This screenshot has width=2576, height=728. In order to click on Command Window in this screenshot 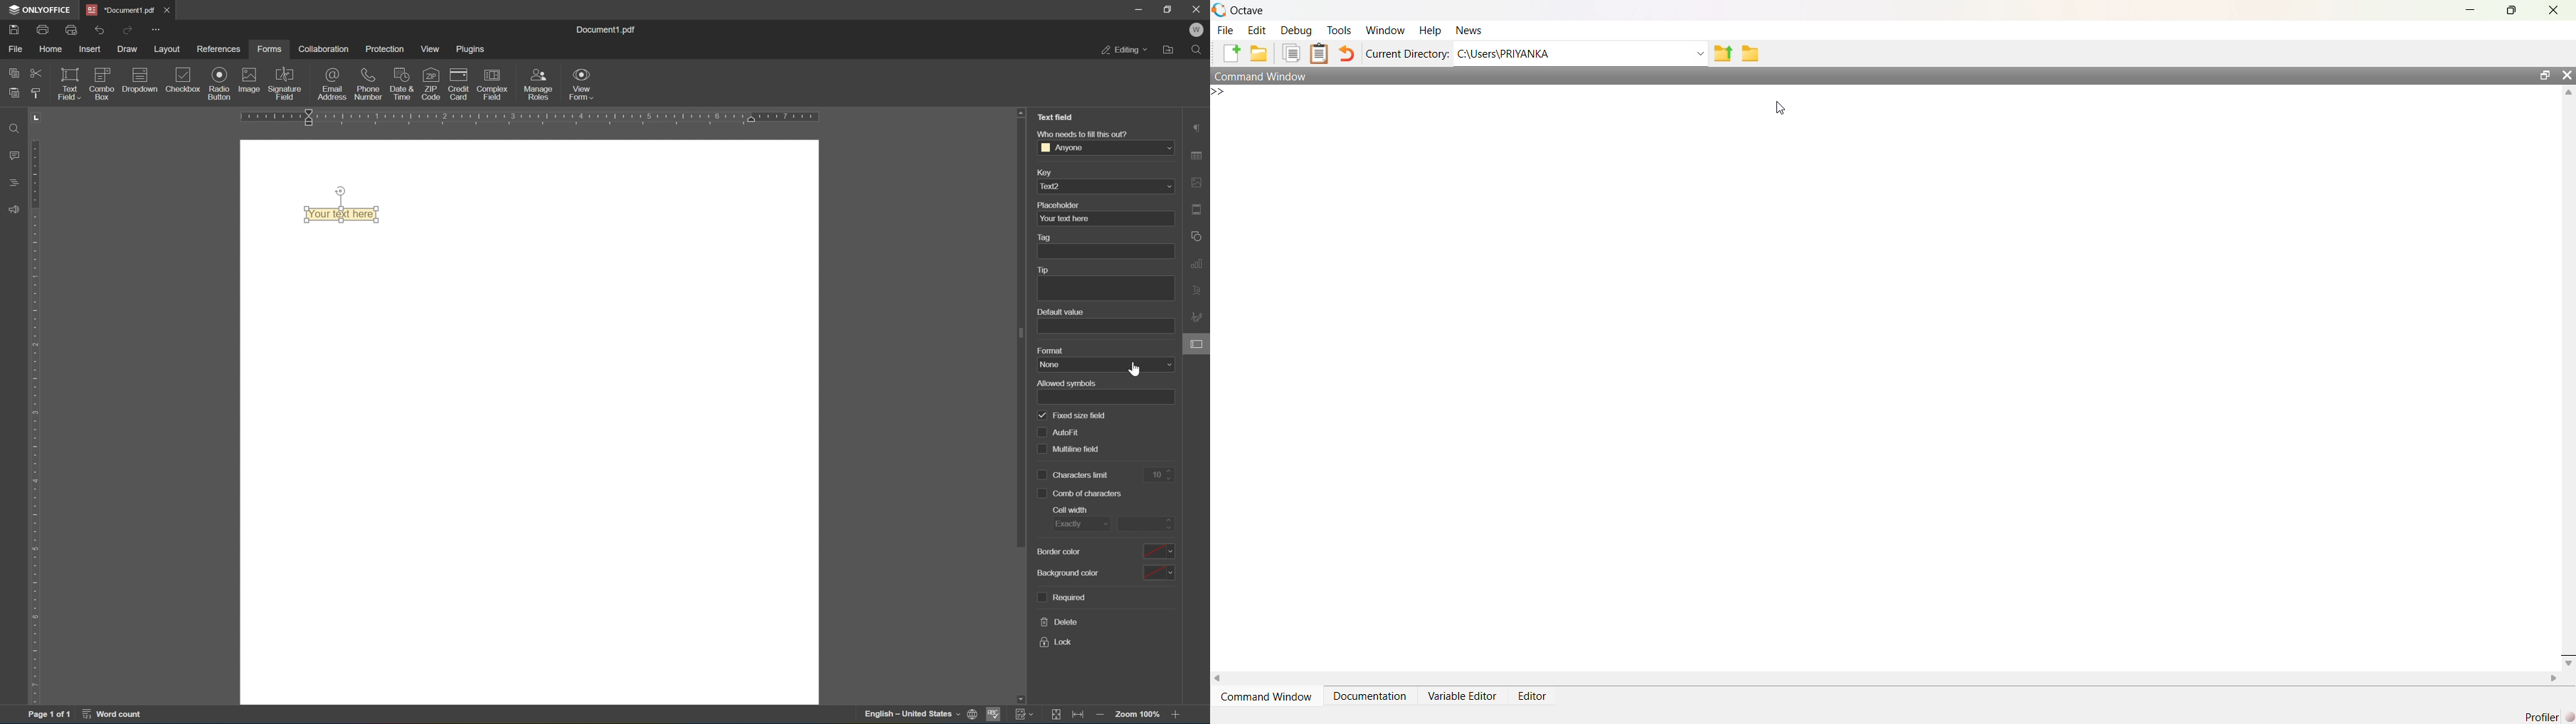, I will do `click(1870, 76)`.